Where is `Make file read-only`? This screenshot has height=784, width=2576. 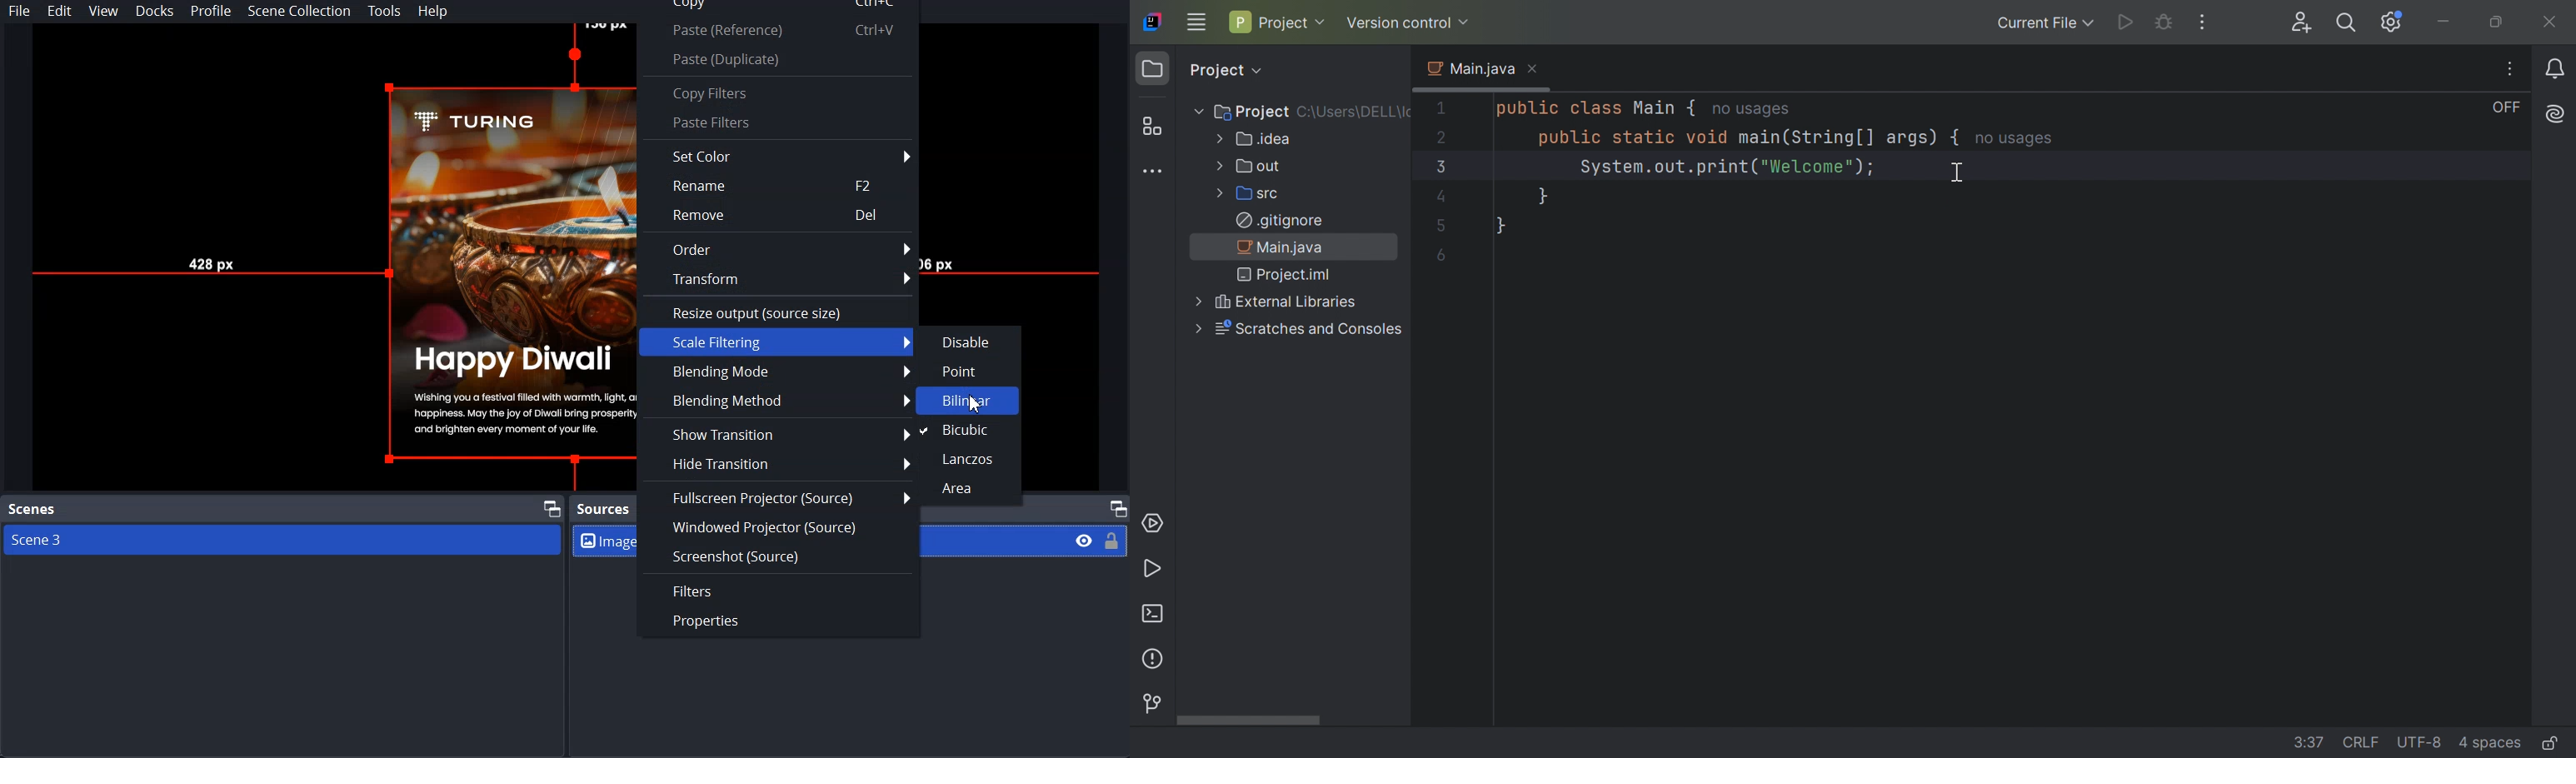 Make file read-only is located at coordinates (2550, 744).